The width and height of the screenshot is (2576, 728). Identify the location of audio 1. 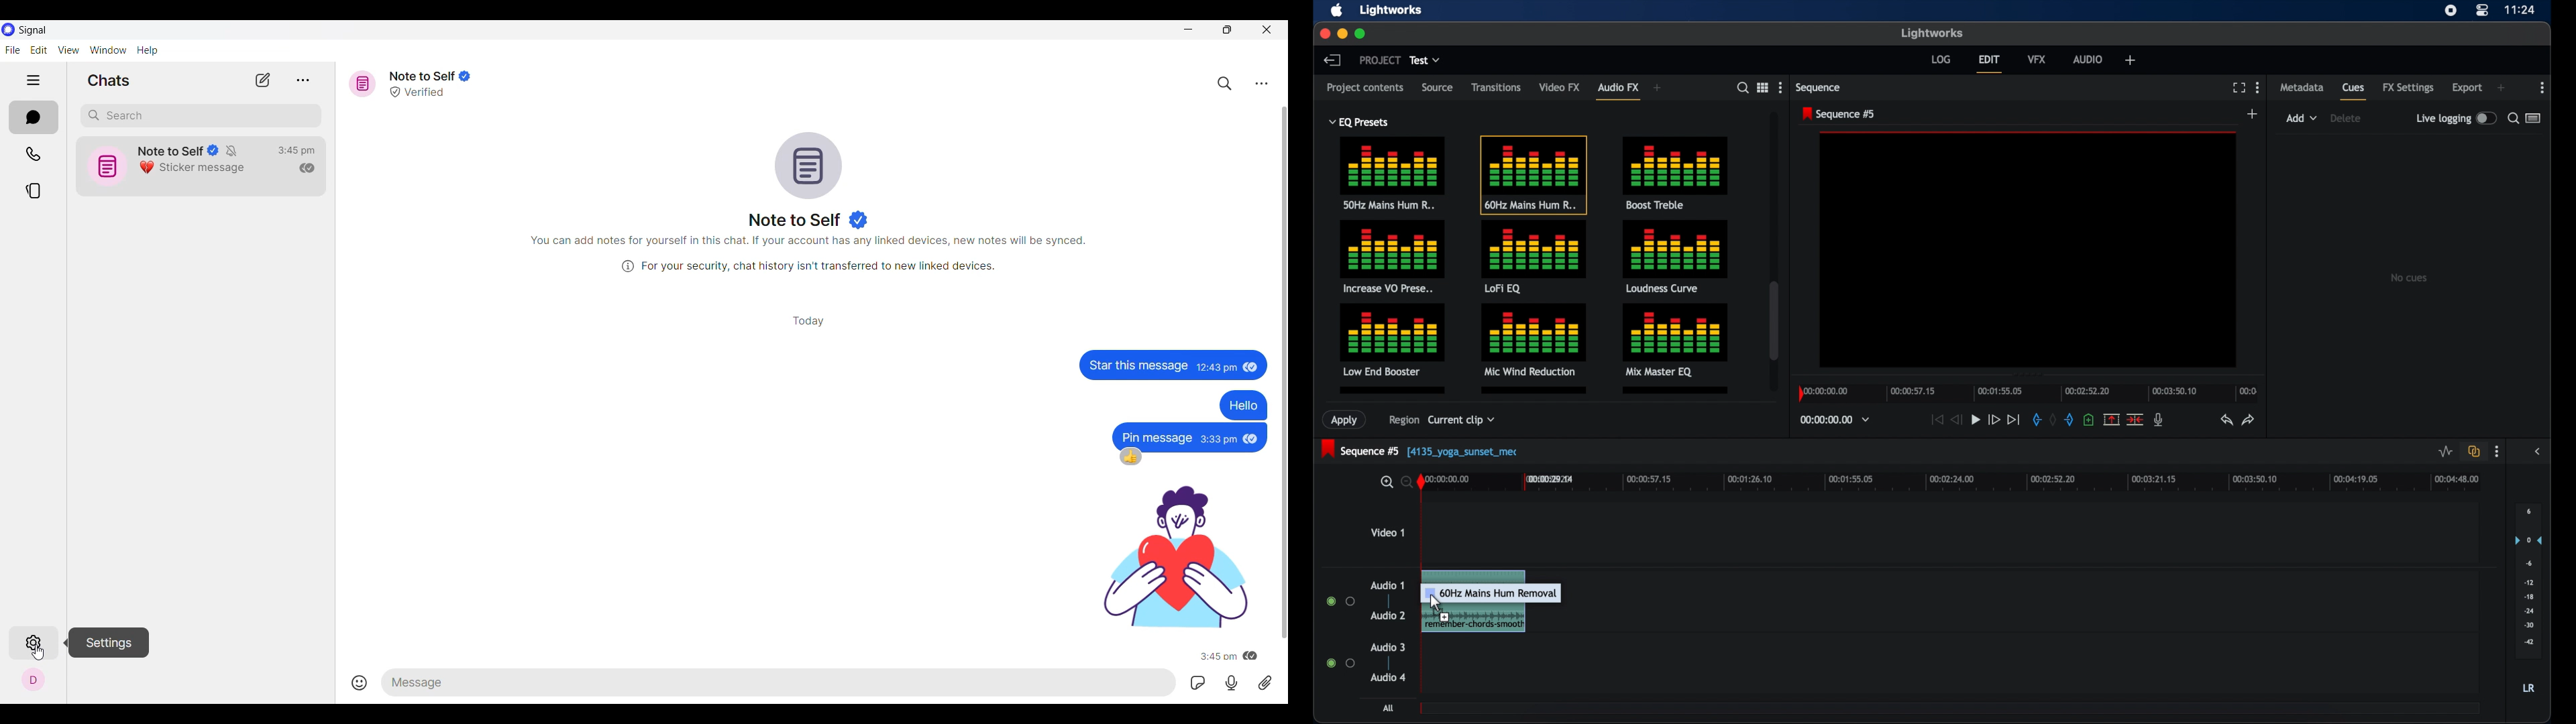
(1387, 585).